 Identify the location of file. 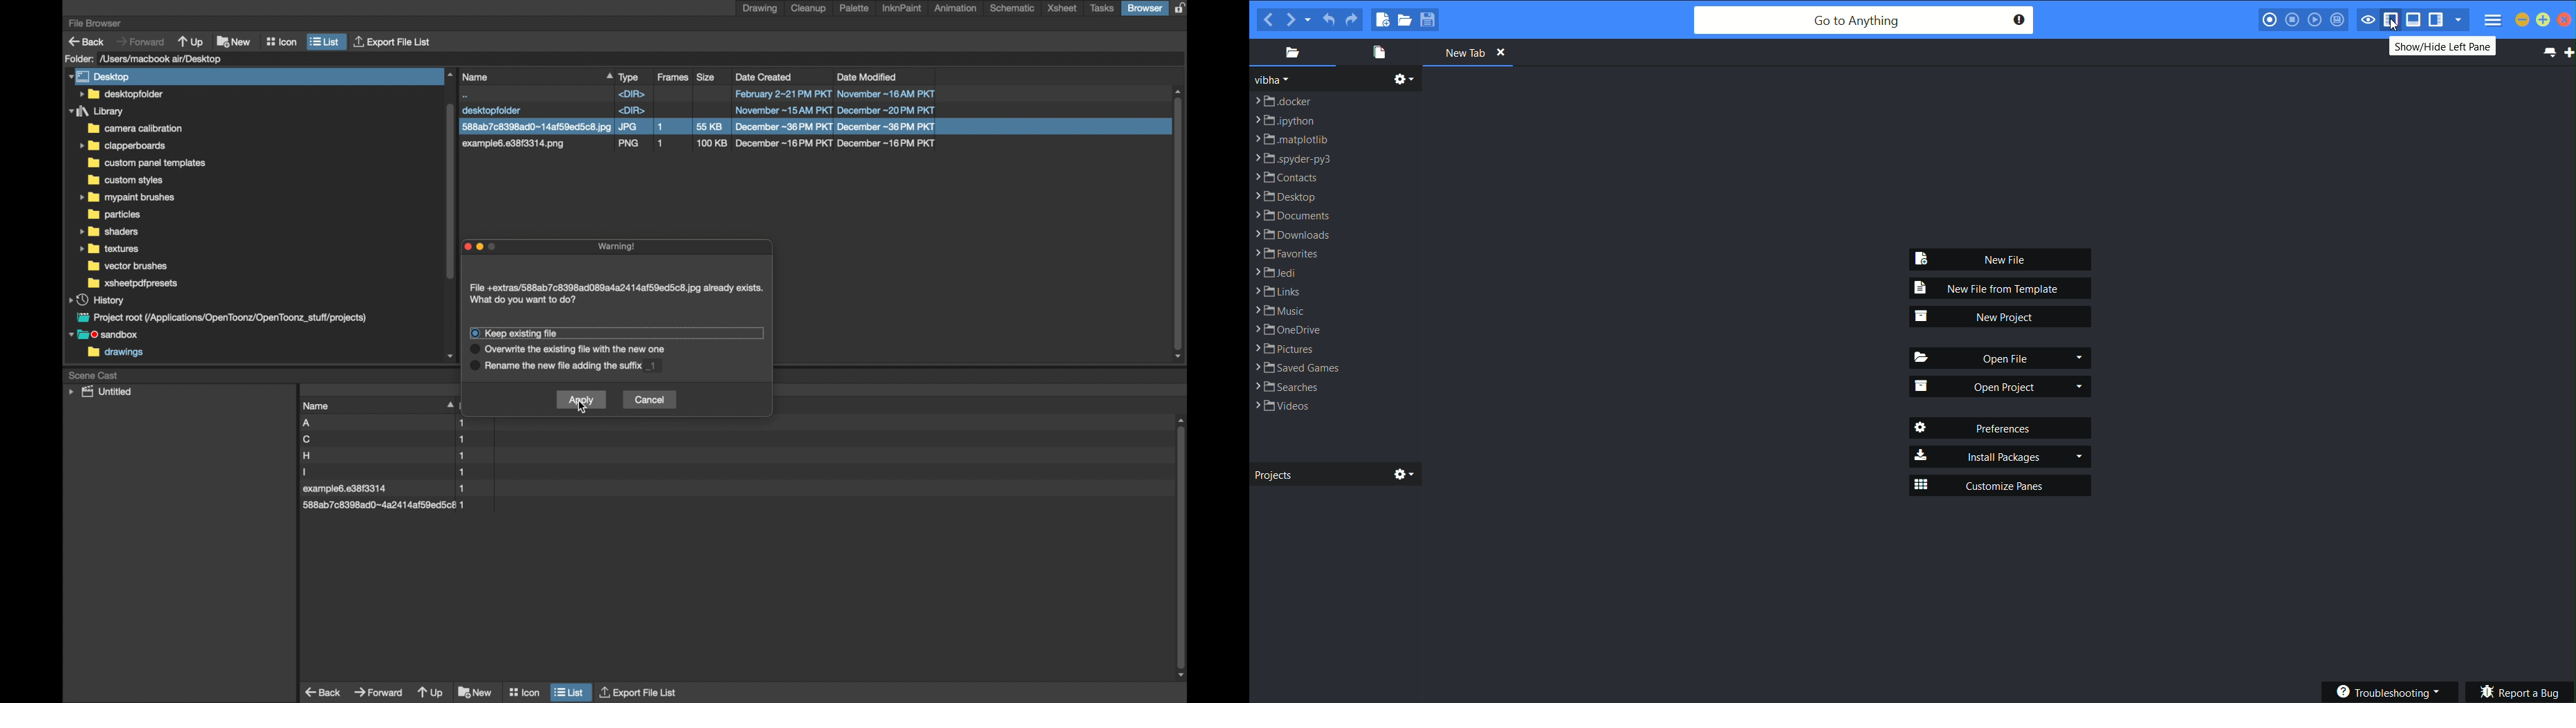
(389, 489).